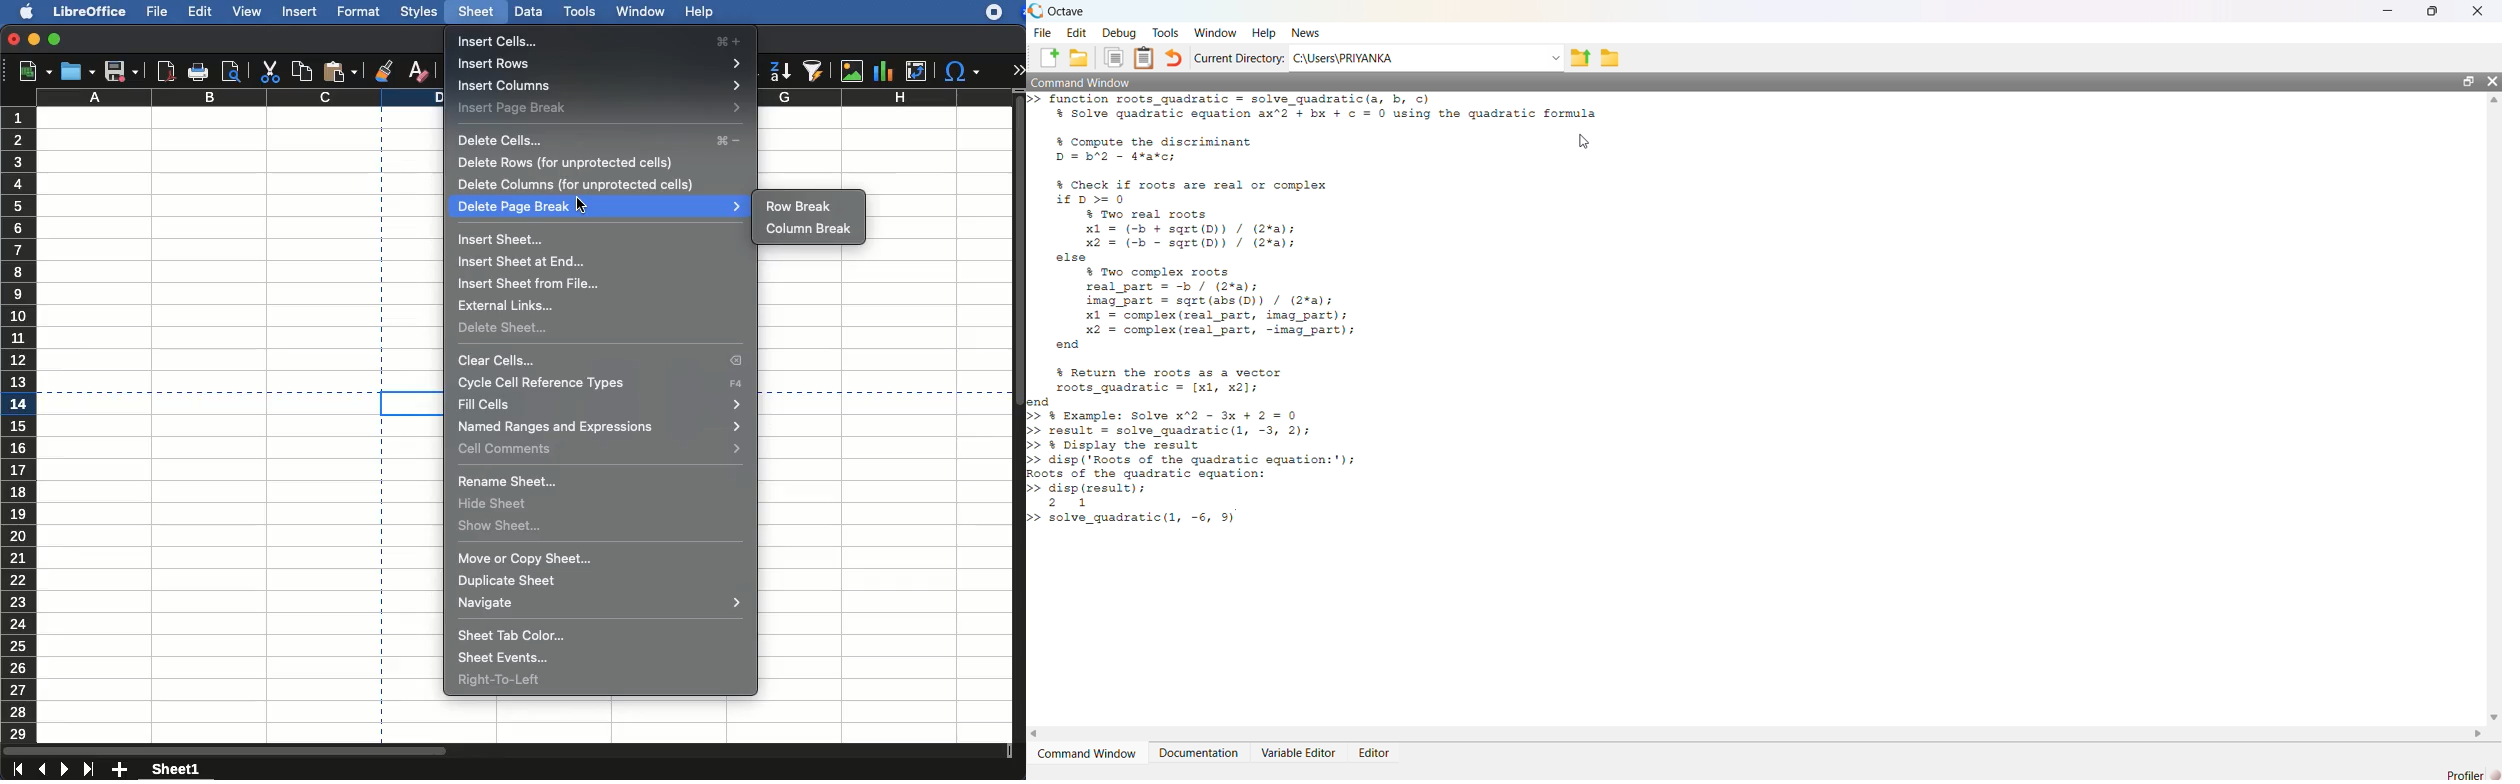 The width and height of the screenshot is (2520, 784). What do you see at coordinates (21, 11) in the screenshot?
I see `apple ` at bounding box center [21, 11].